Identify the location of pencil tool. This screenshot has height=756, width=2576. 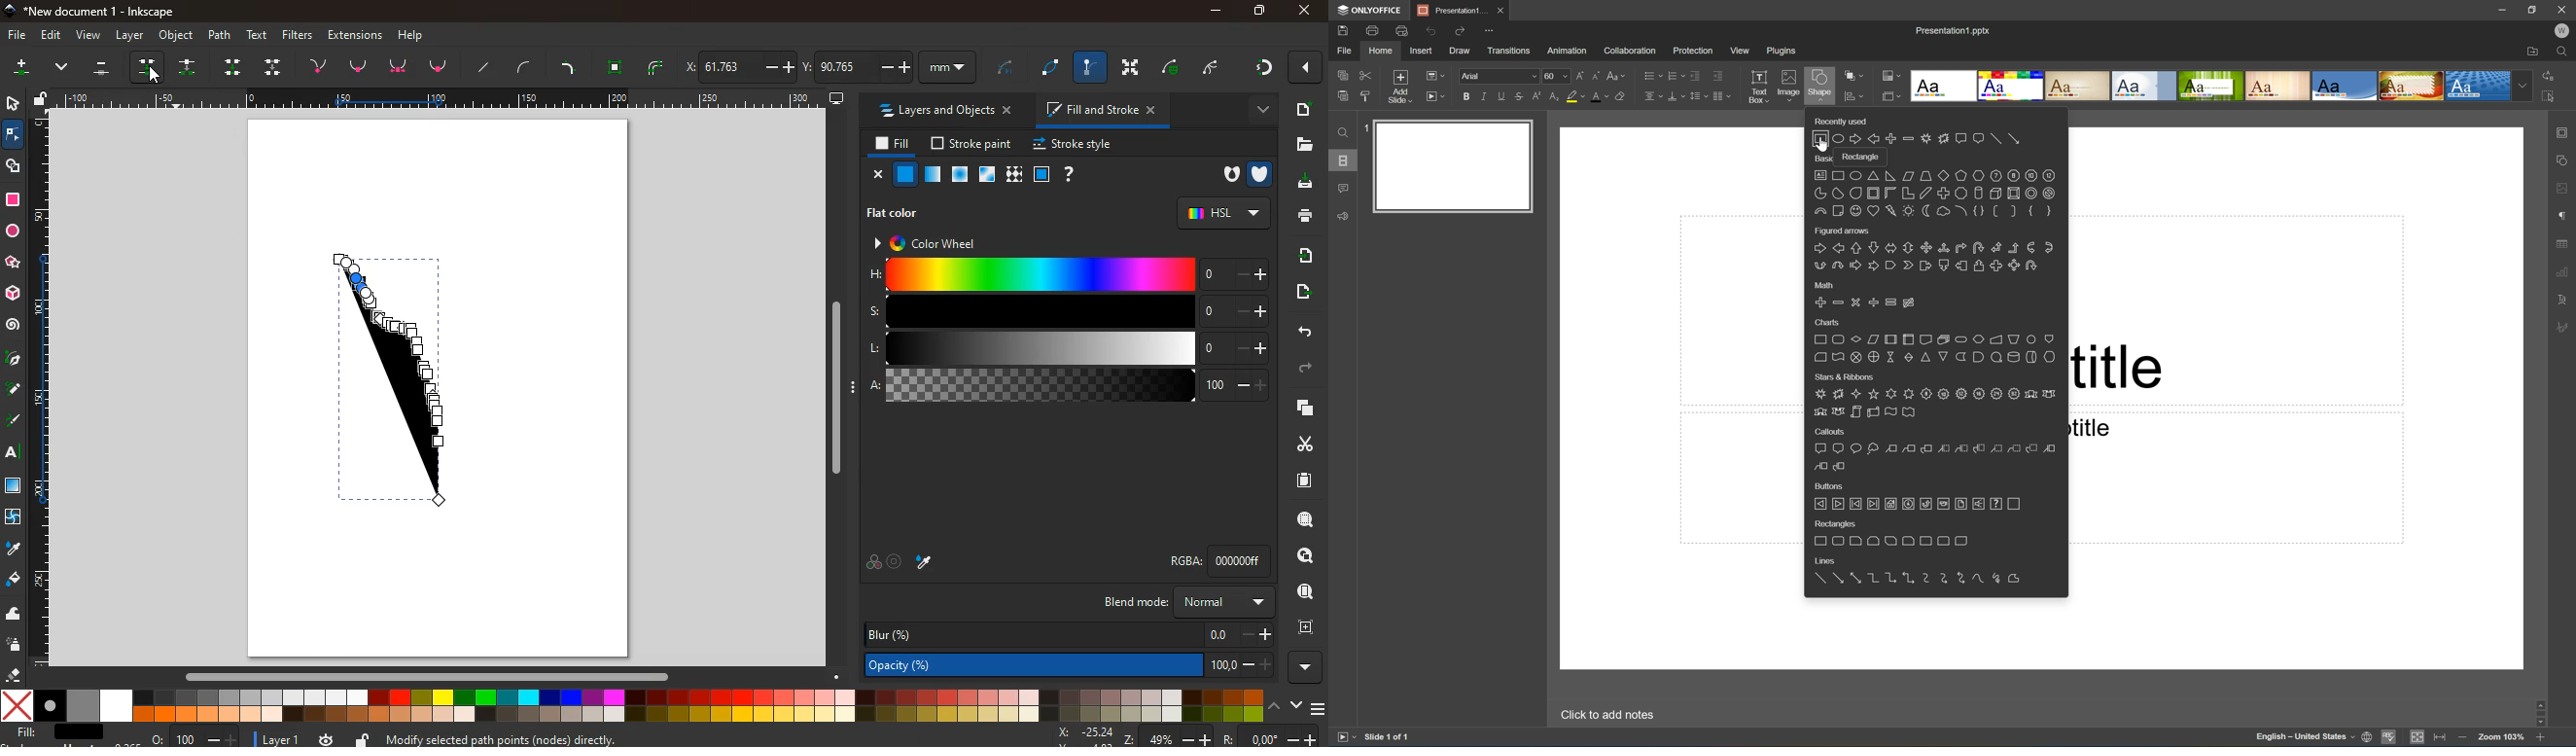
(16, 422).